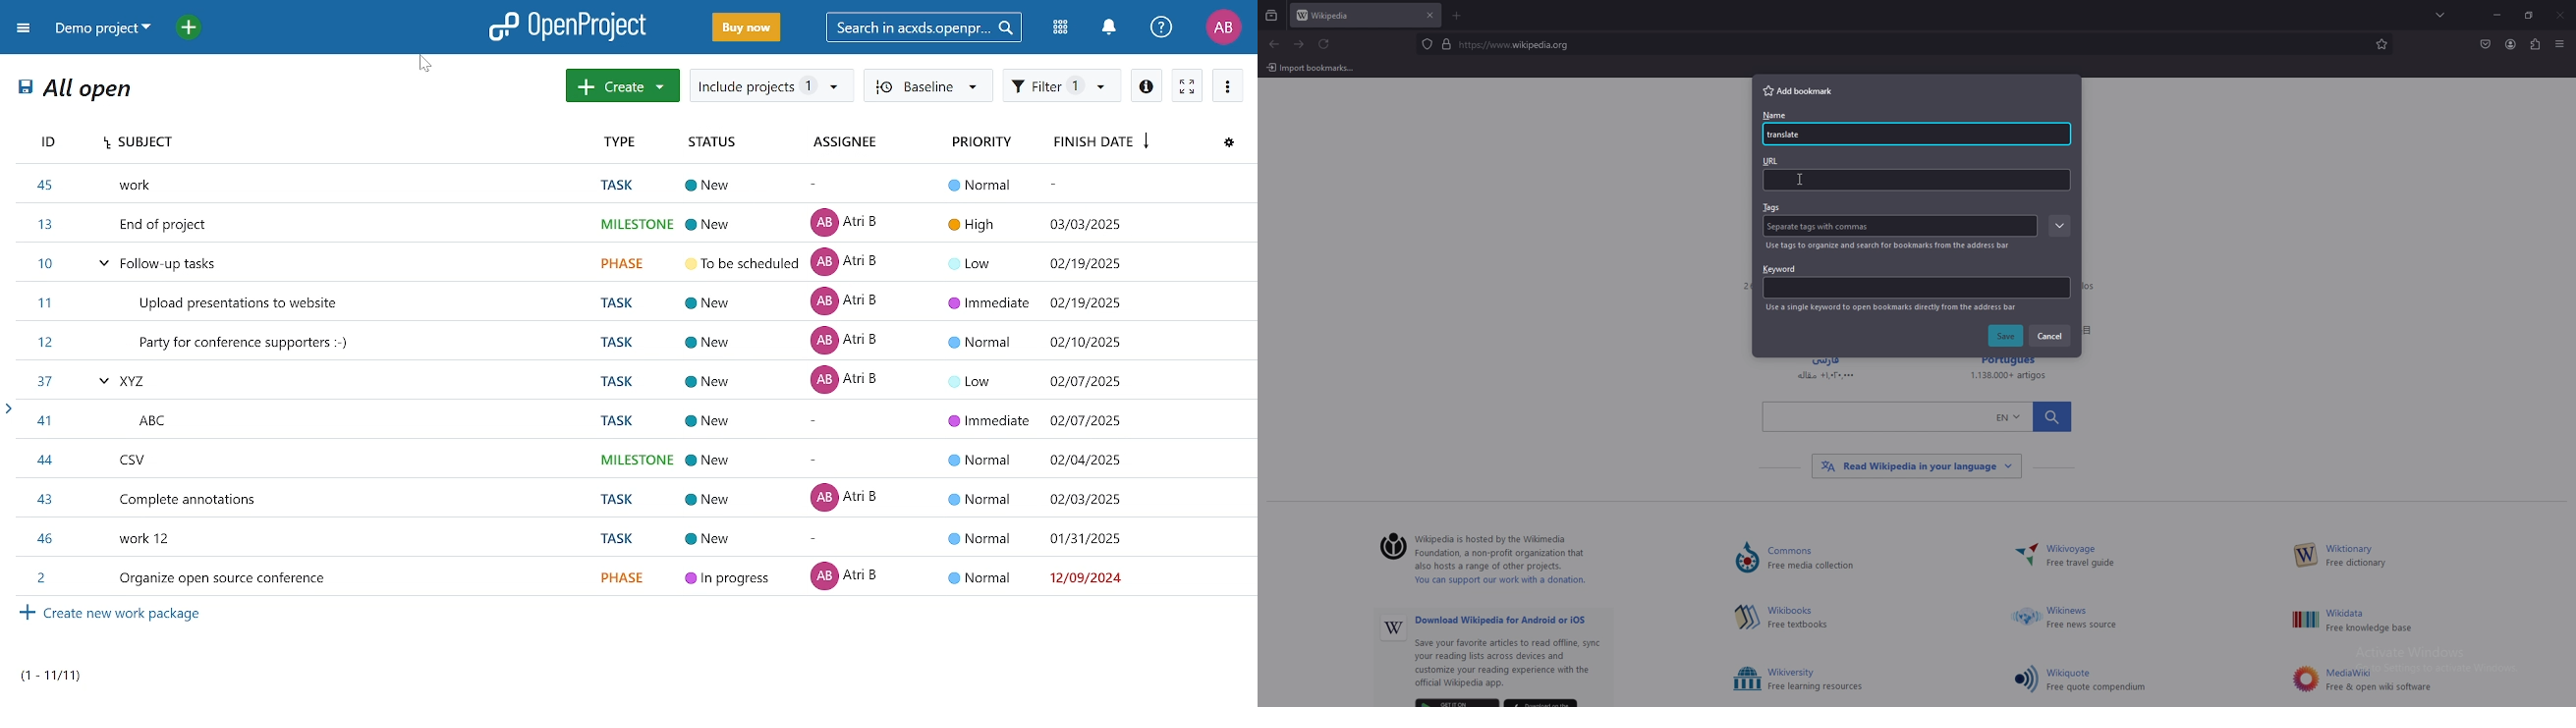 This screenshot has height=728, width=2576. I want to click on save to pocket, so click(2485, 43).